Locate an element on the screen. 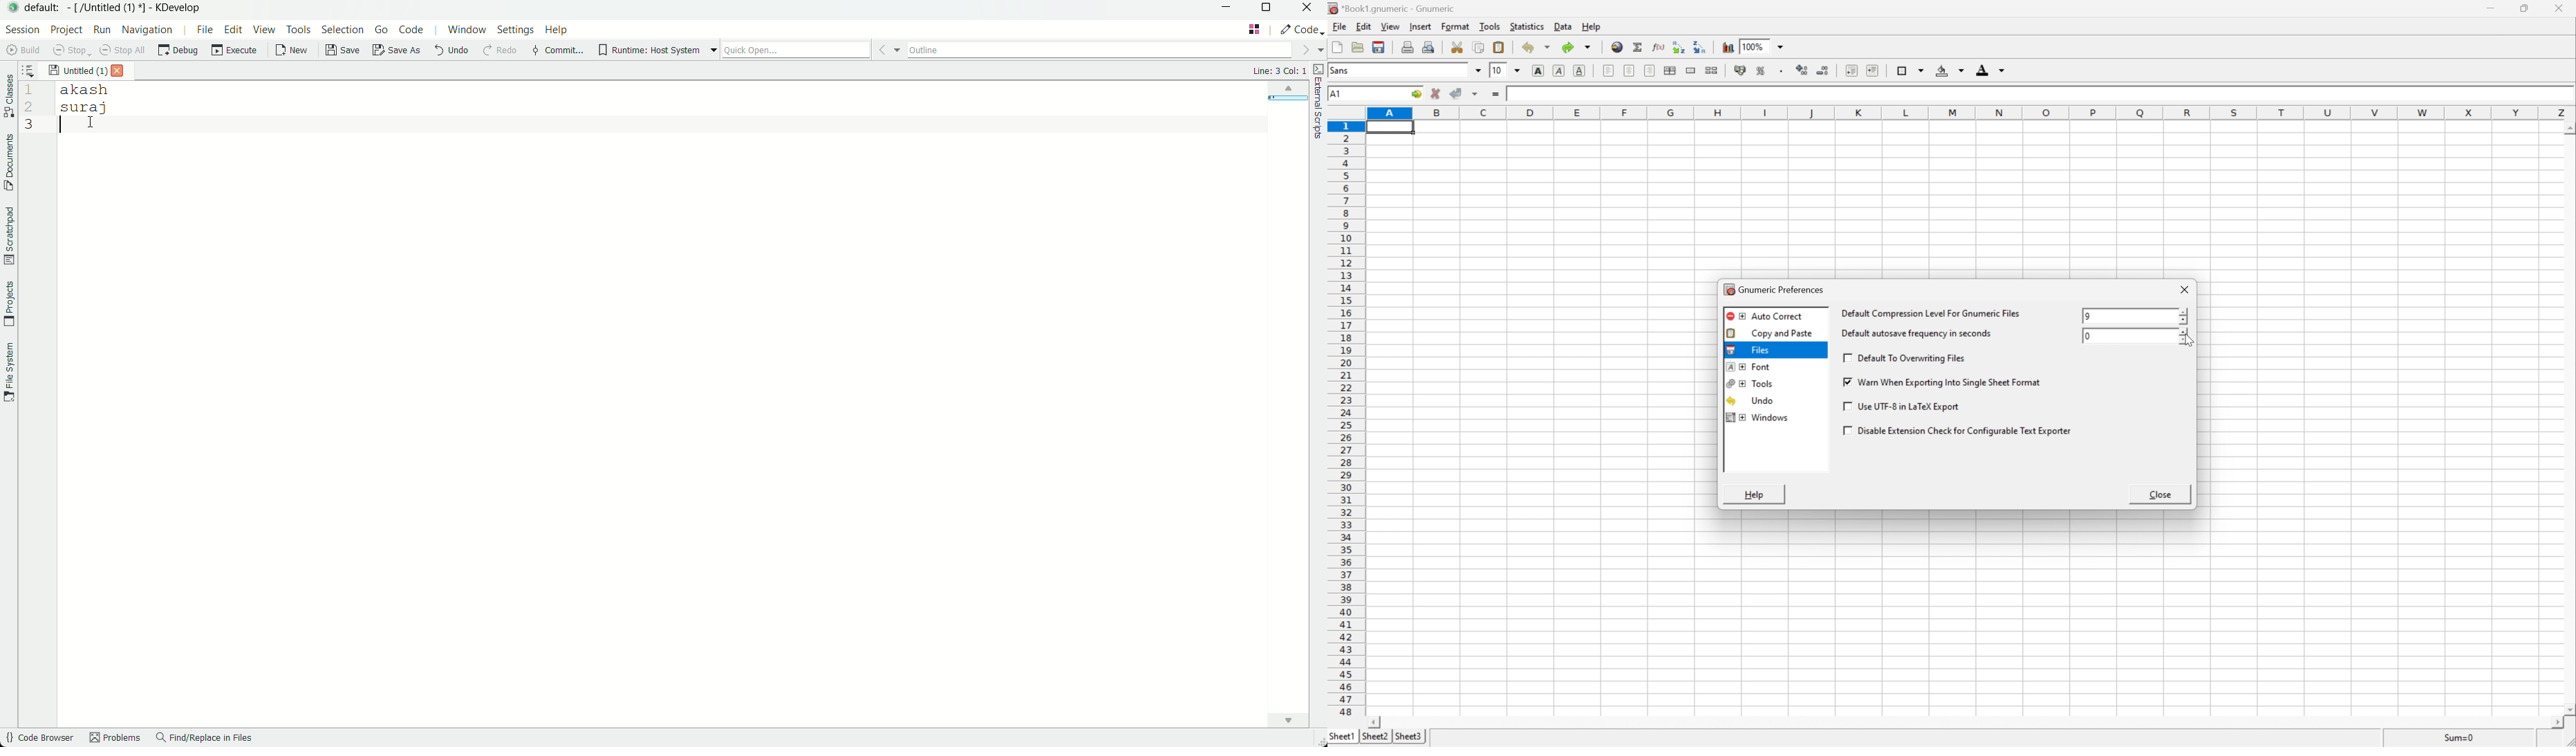 This screenshot has width=2576, height=756. data is located at coordinates (1563, 26).